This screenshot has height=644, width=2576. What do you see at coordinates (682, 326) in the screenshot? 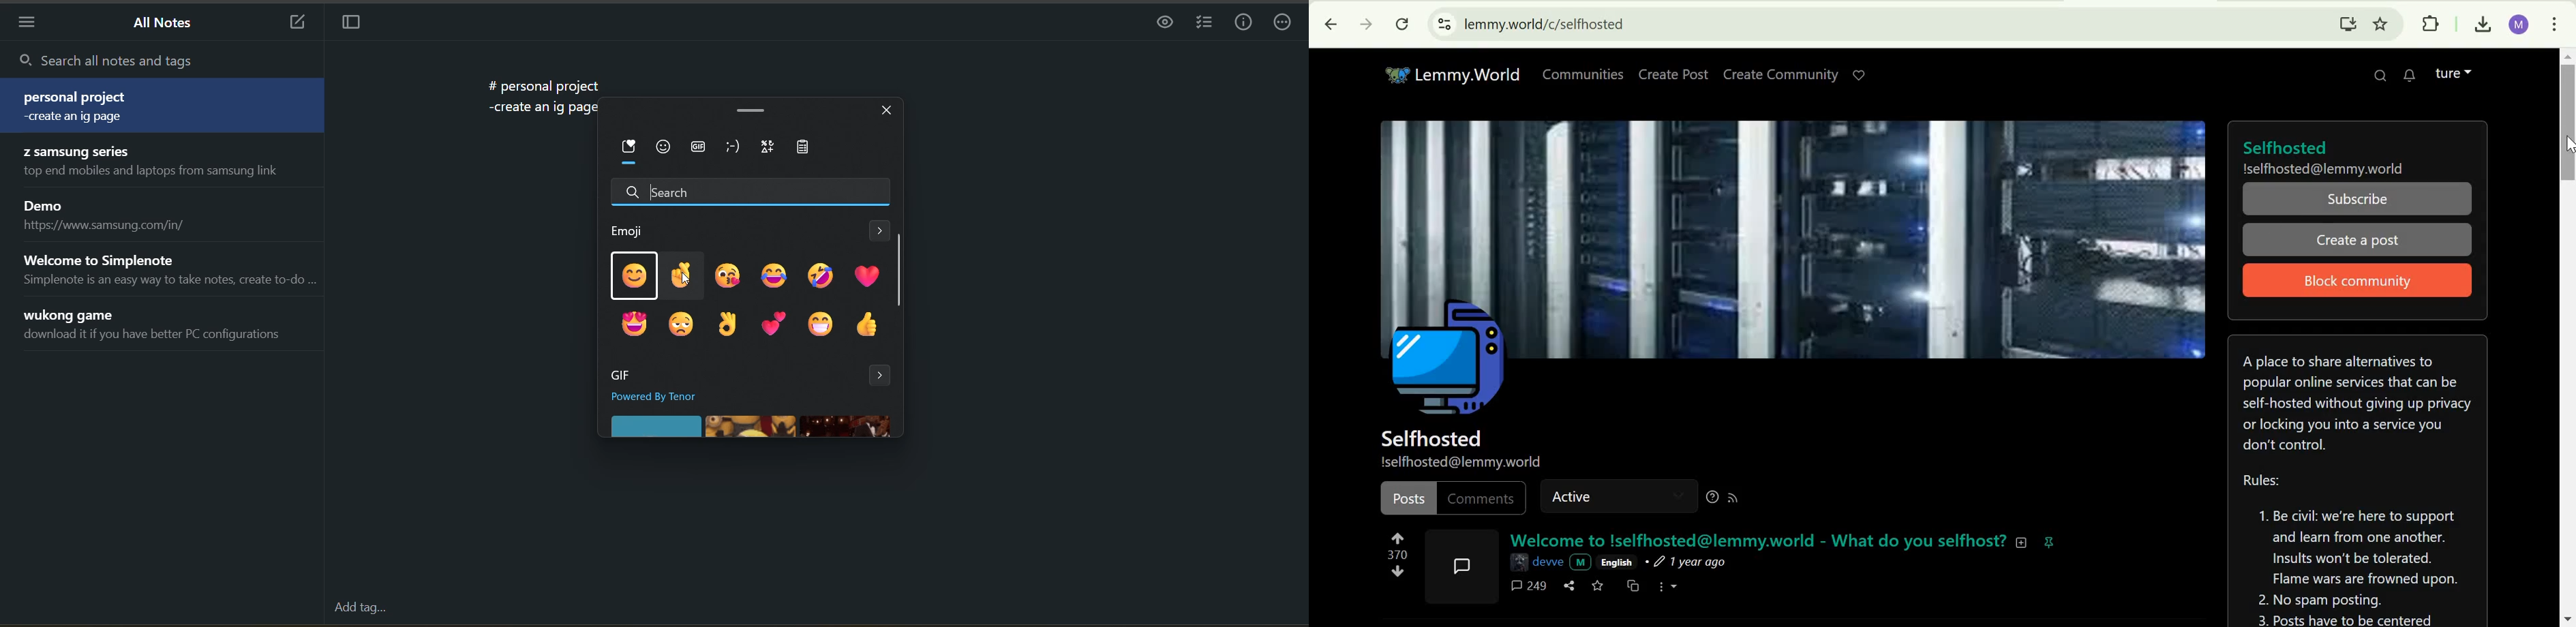
I see `emoji 8` at bounding box center [682, 326].